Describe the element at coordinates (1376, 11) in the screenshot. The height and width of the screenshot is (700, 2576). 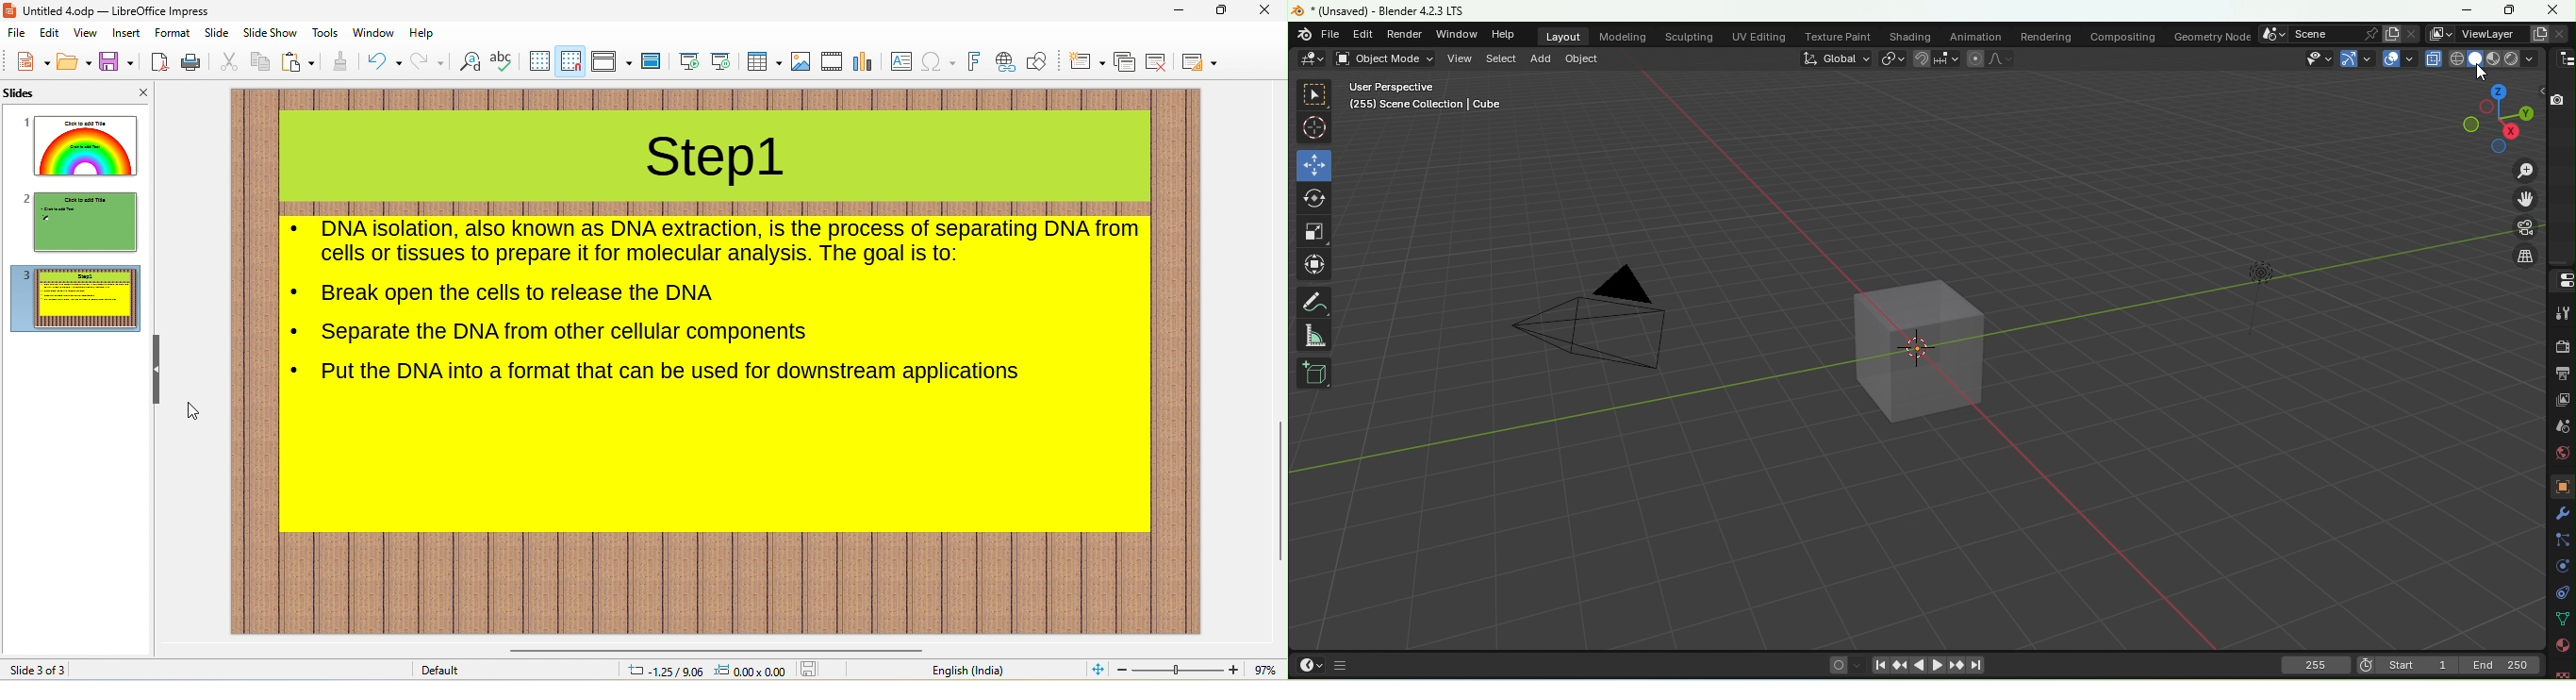
I see `File` at that location.